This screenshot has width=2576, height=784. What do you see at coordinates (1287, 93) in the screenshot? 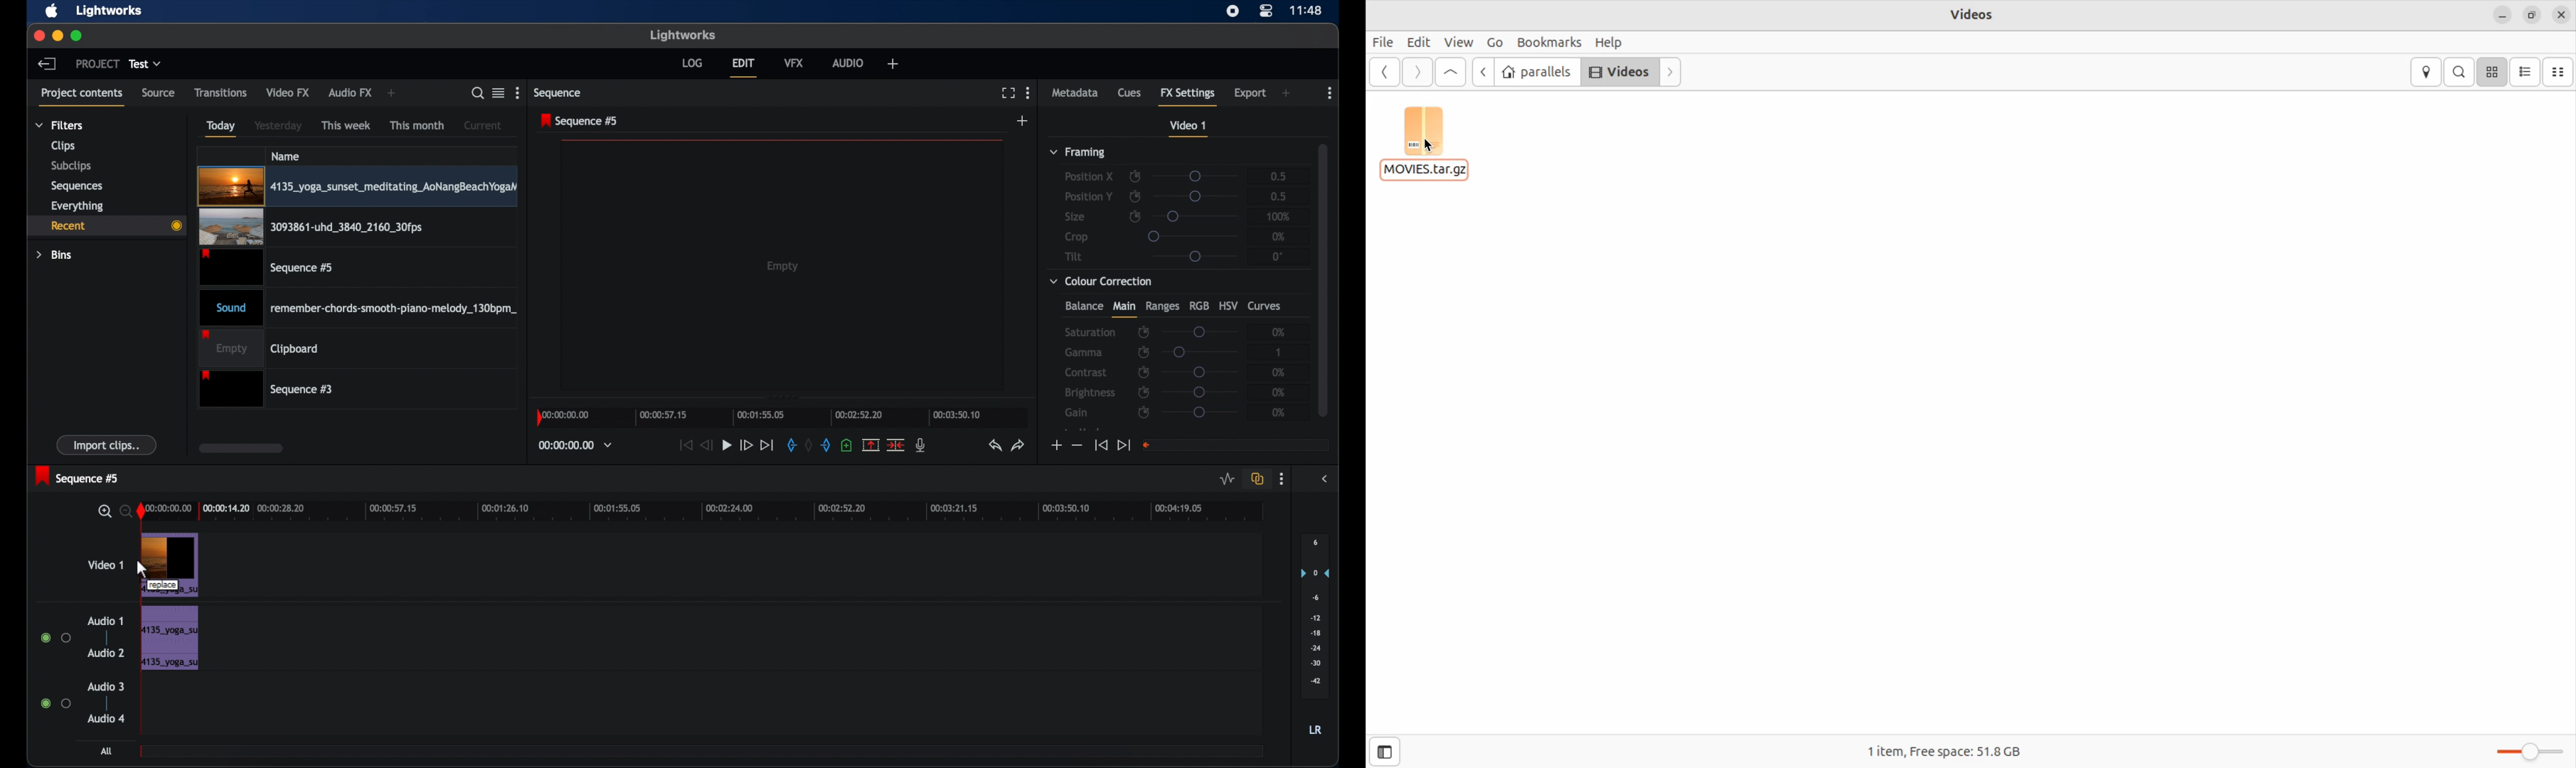
I see `add` at bounding box center [1287, 93].